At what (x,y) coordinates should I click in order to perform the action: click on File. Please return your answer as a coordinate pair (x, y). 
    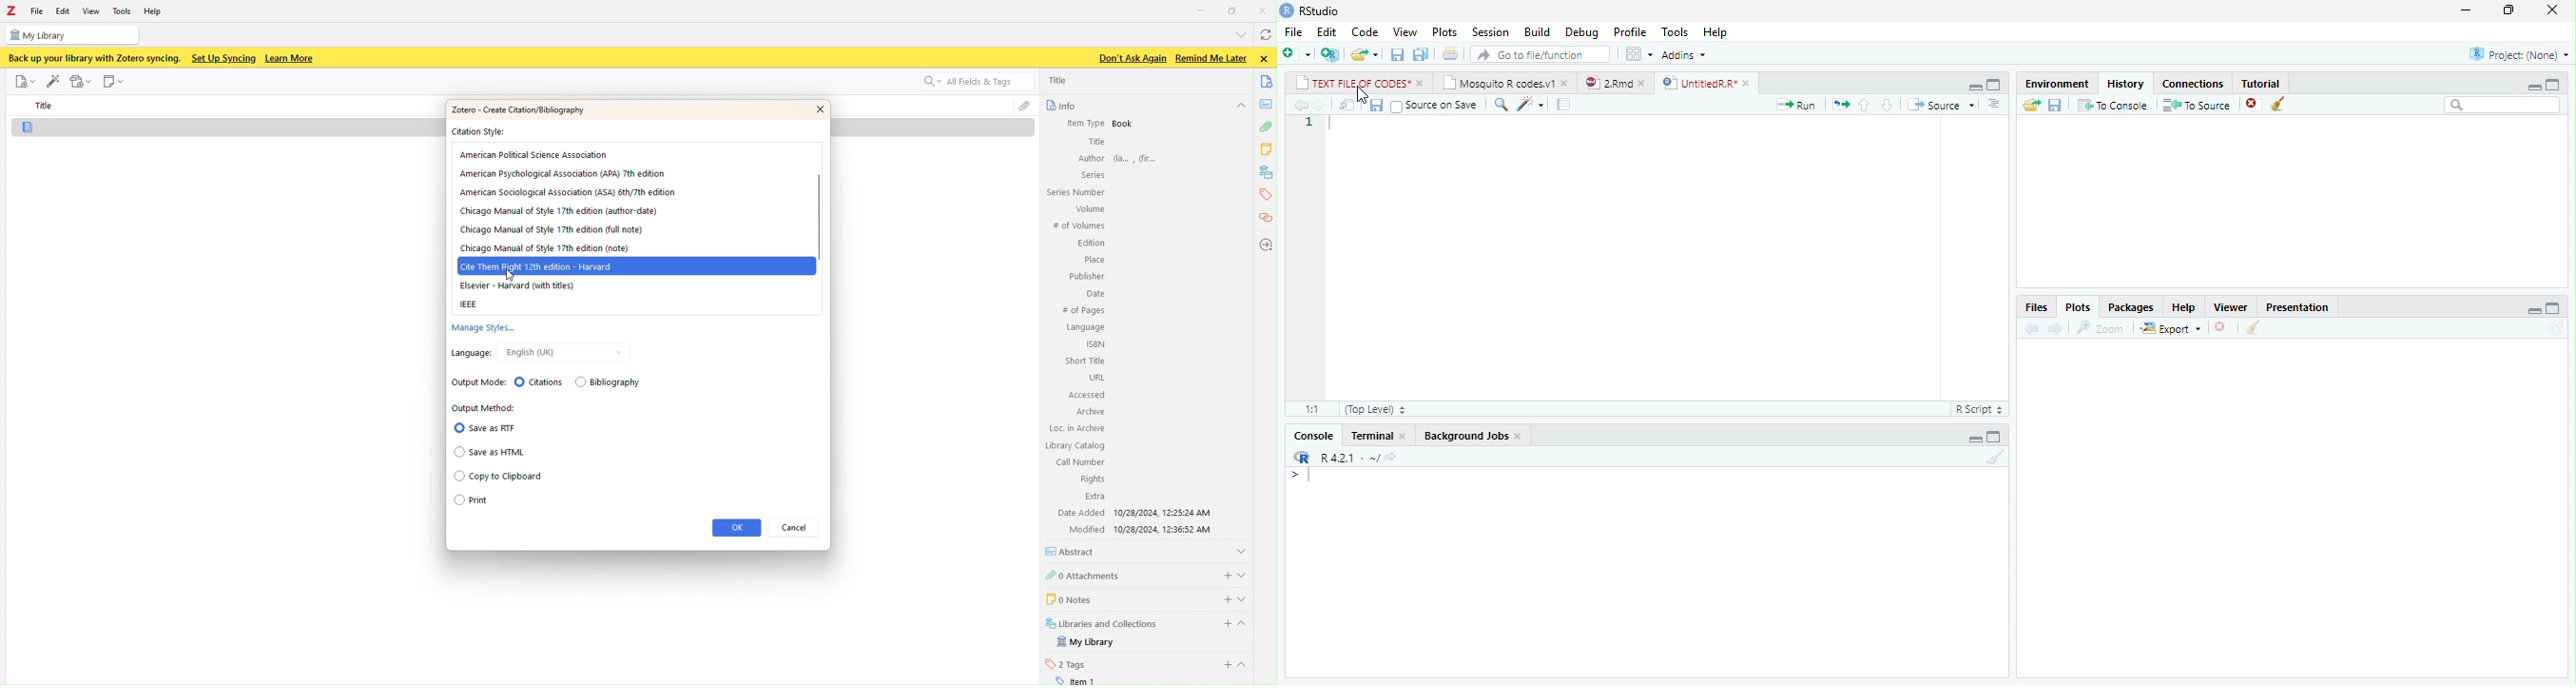
    Looking at the image, I should click on (1293, 31).